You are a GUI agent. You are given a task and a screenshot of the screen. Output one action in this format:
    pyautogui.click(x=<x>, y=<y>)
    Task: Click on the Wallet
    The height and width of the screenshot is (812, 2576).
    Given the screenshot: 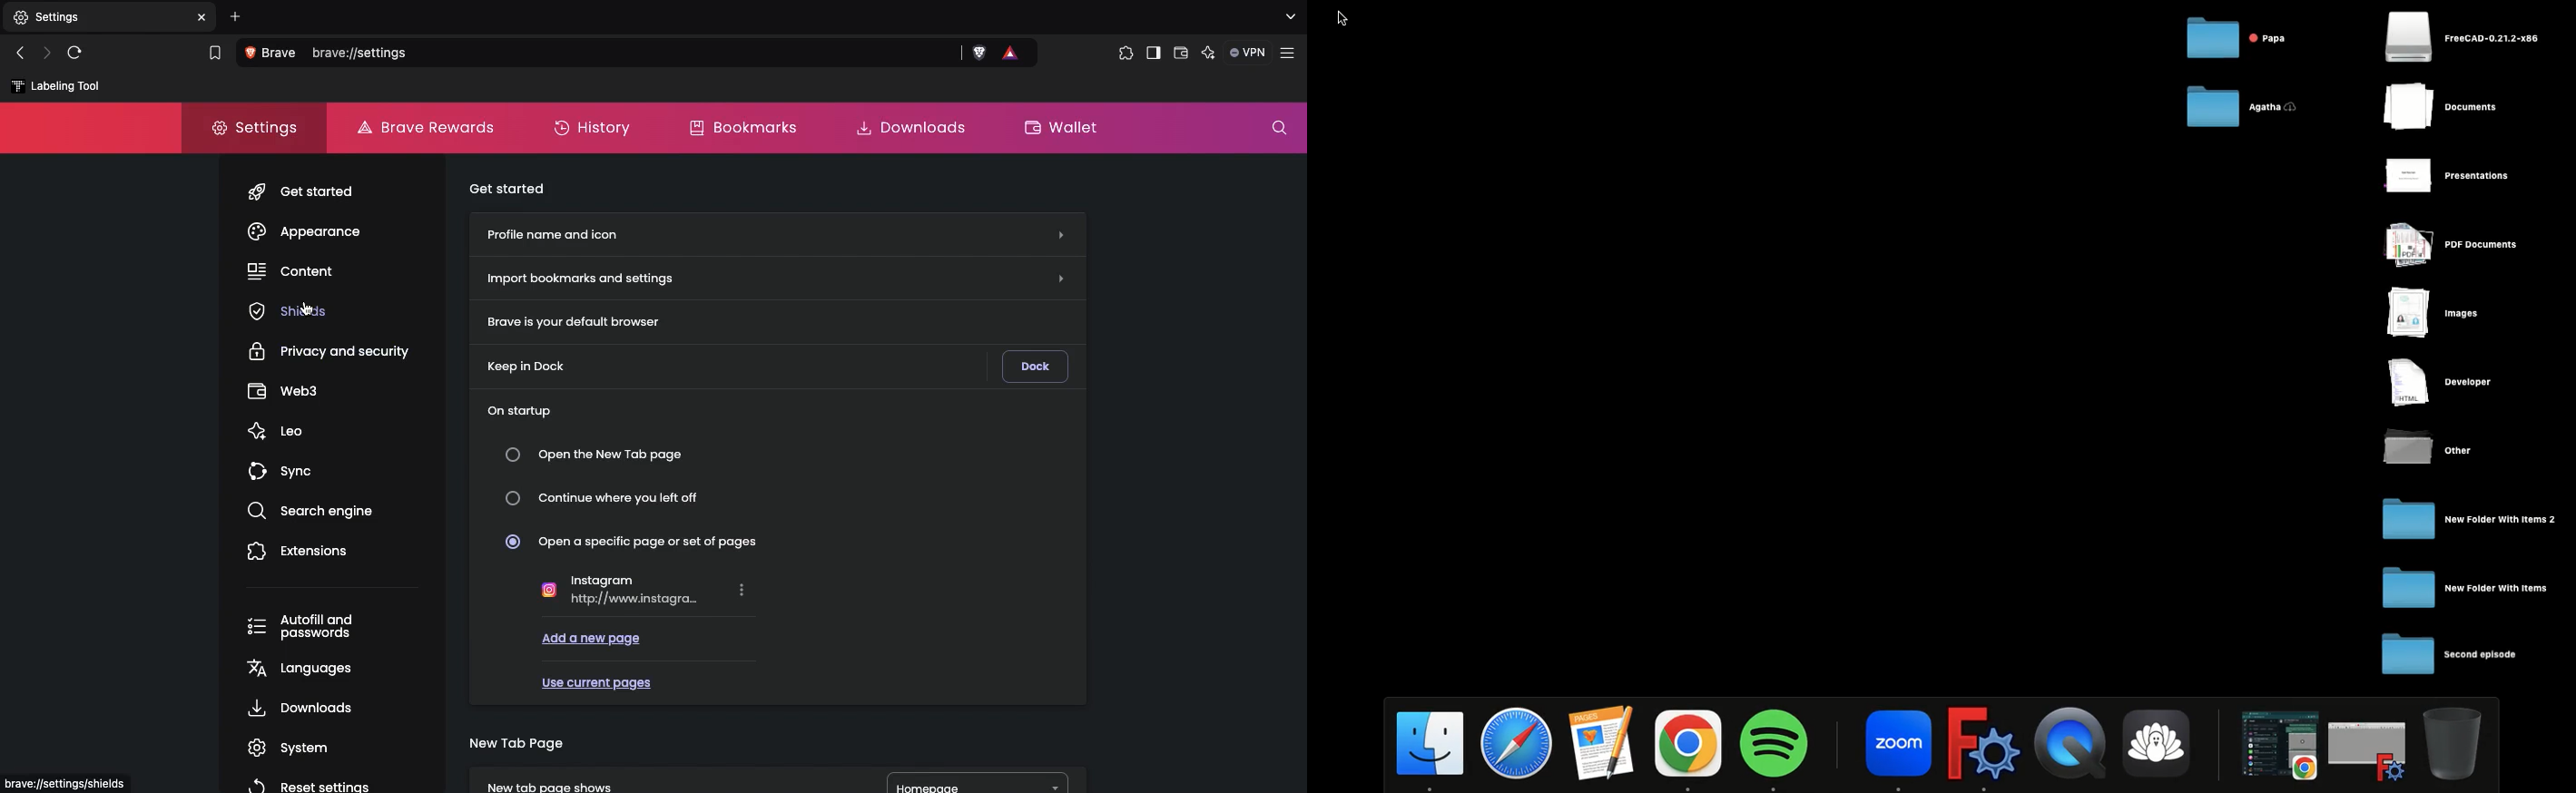 What is the action you would take?
    pyautogui.click(x=1064, y=131)
    